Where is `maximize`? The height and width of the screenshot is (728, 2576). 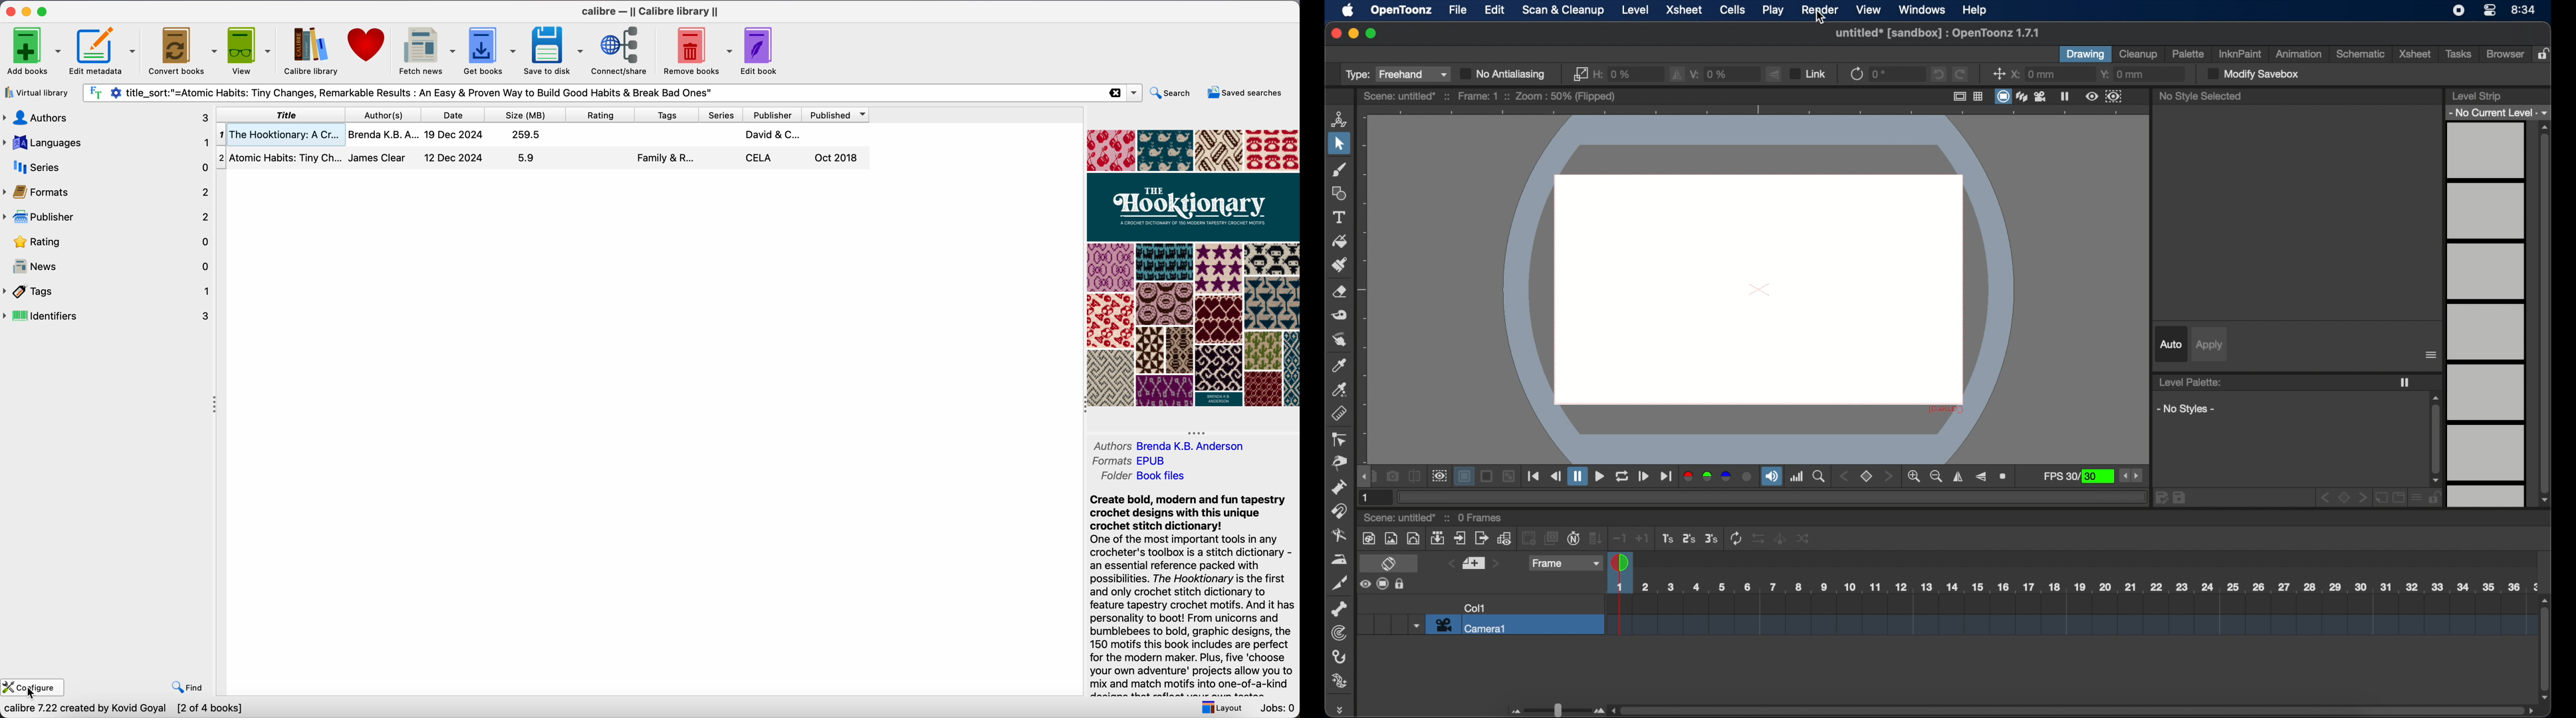 maximize is located at coordinates (44, 11).